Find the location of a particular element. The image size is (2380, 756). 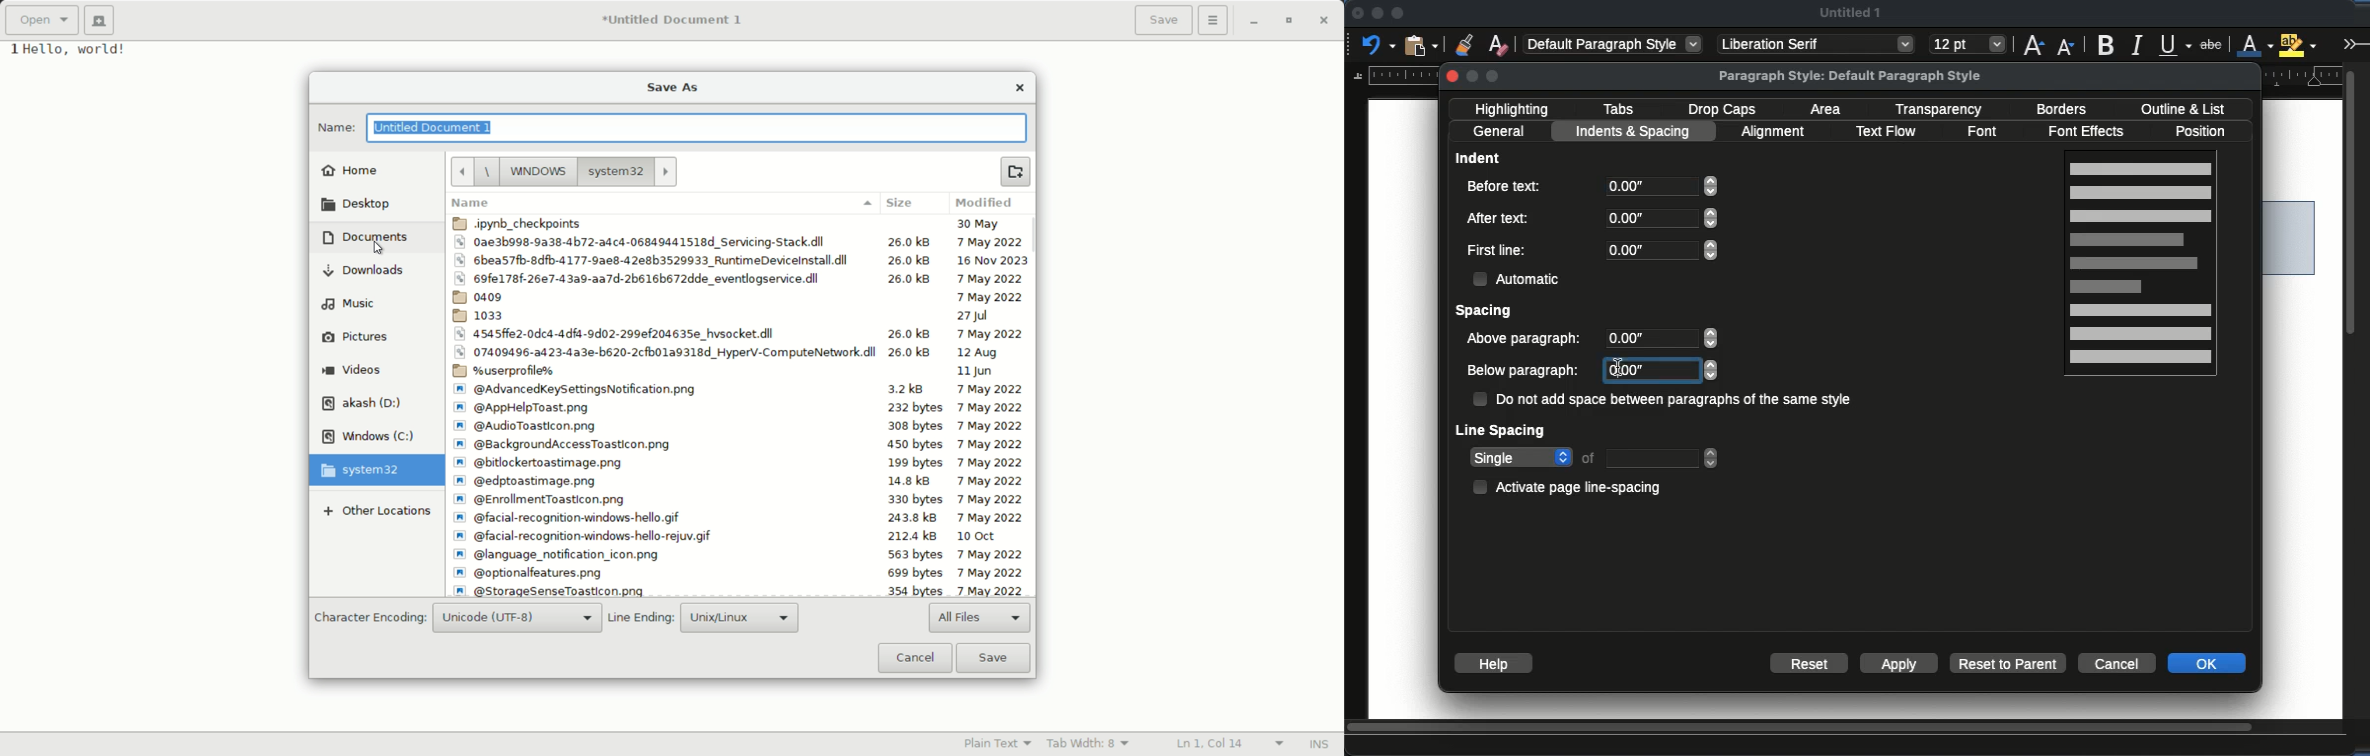

apply  is located at coordinates (1899, 663).